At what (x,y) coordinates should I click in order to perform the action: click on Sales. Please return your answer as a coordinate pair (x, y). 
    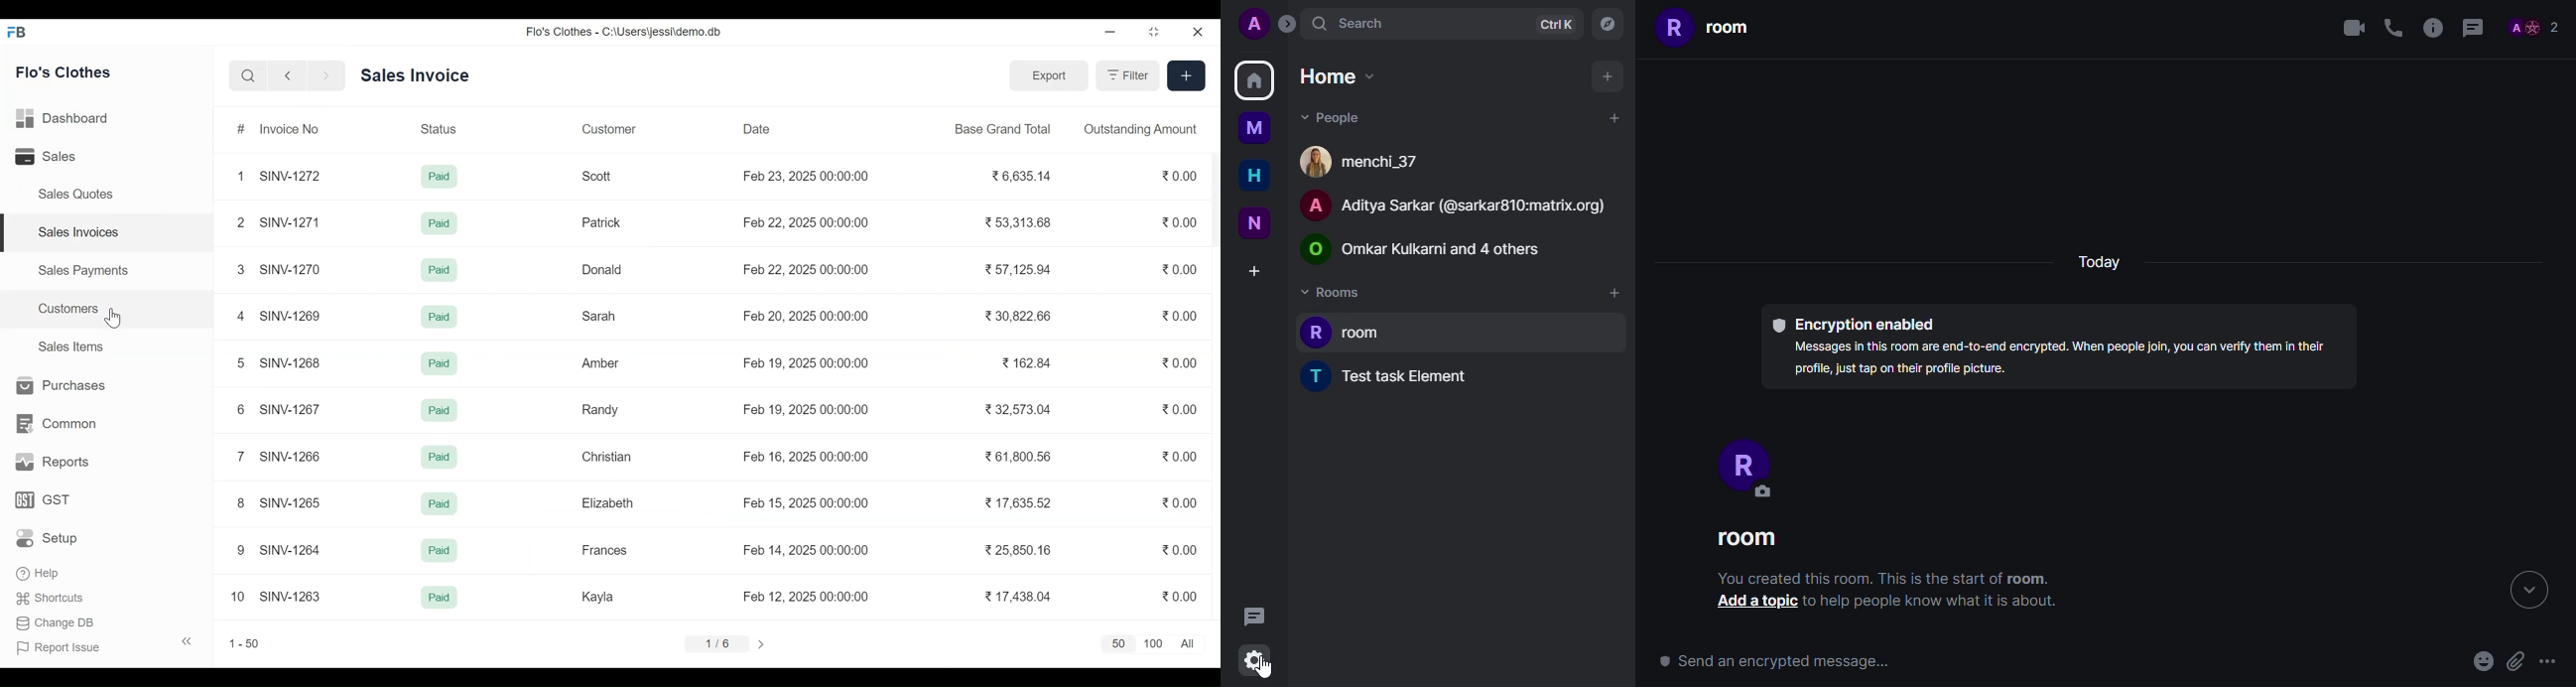
    Looking at the image, I should click on (63, 156).